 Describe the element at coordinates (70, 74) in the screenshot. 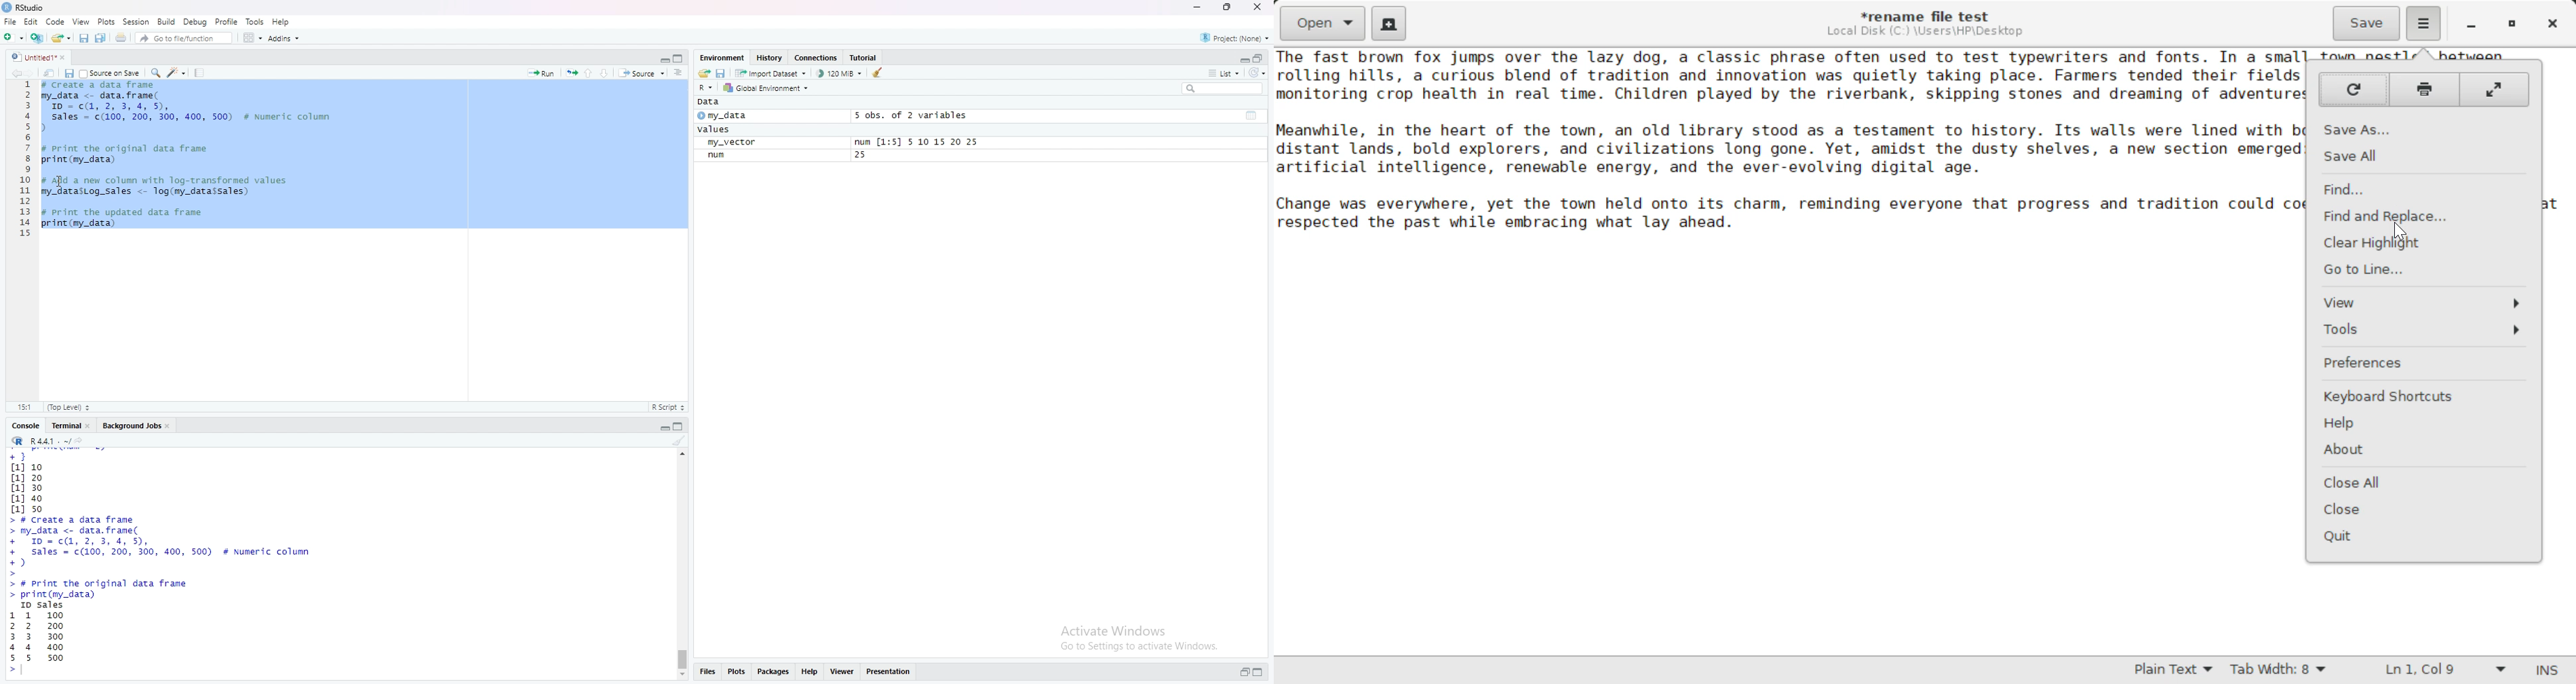

I see `save current document` at that location.